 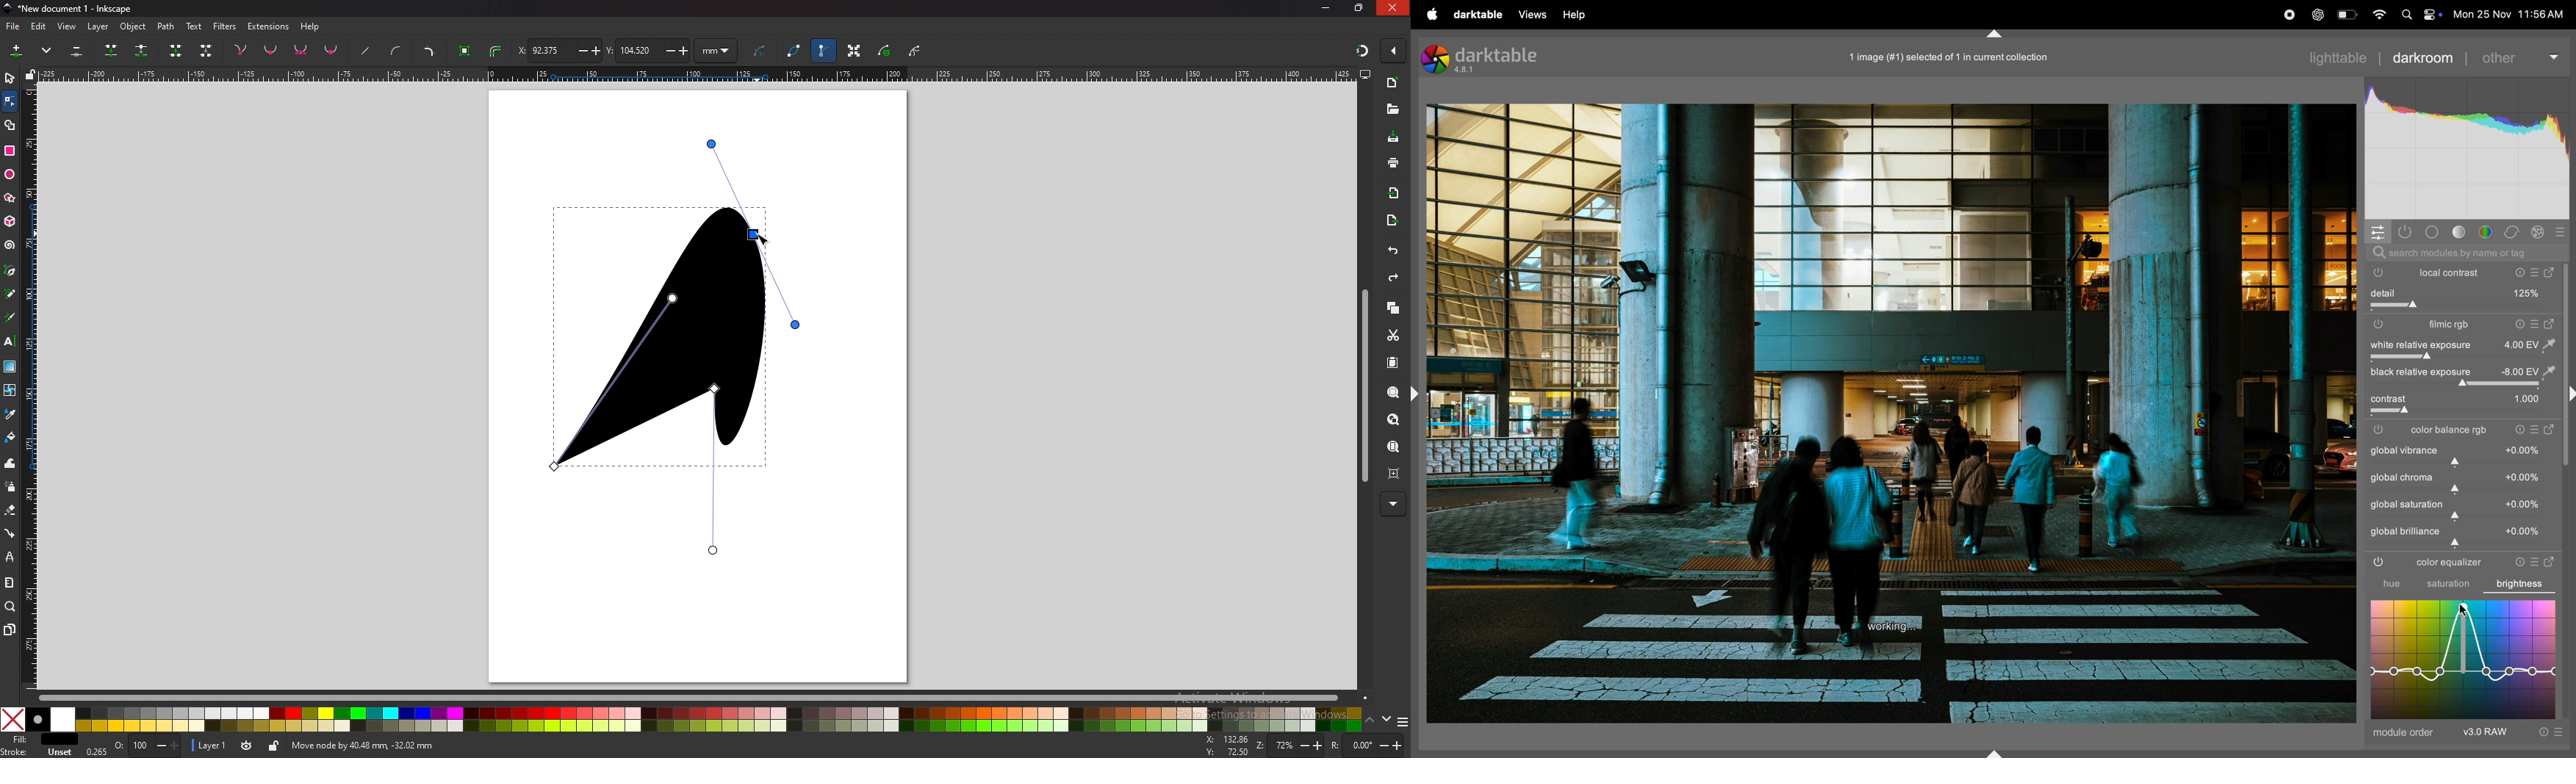 I want to click on record, so click(x=2291, y=13).